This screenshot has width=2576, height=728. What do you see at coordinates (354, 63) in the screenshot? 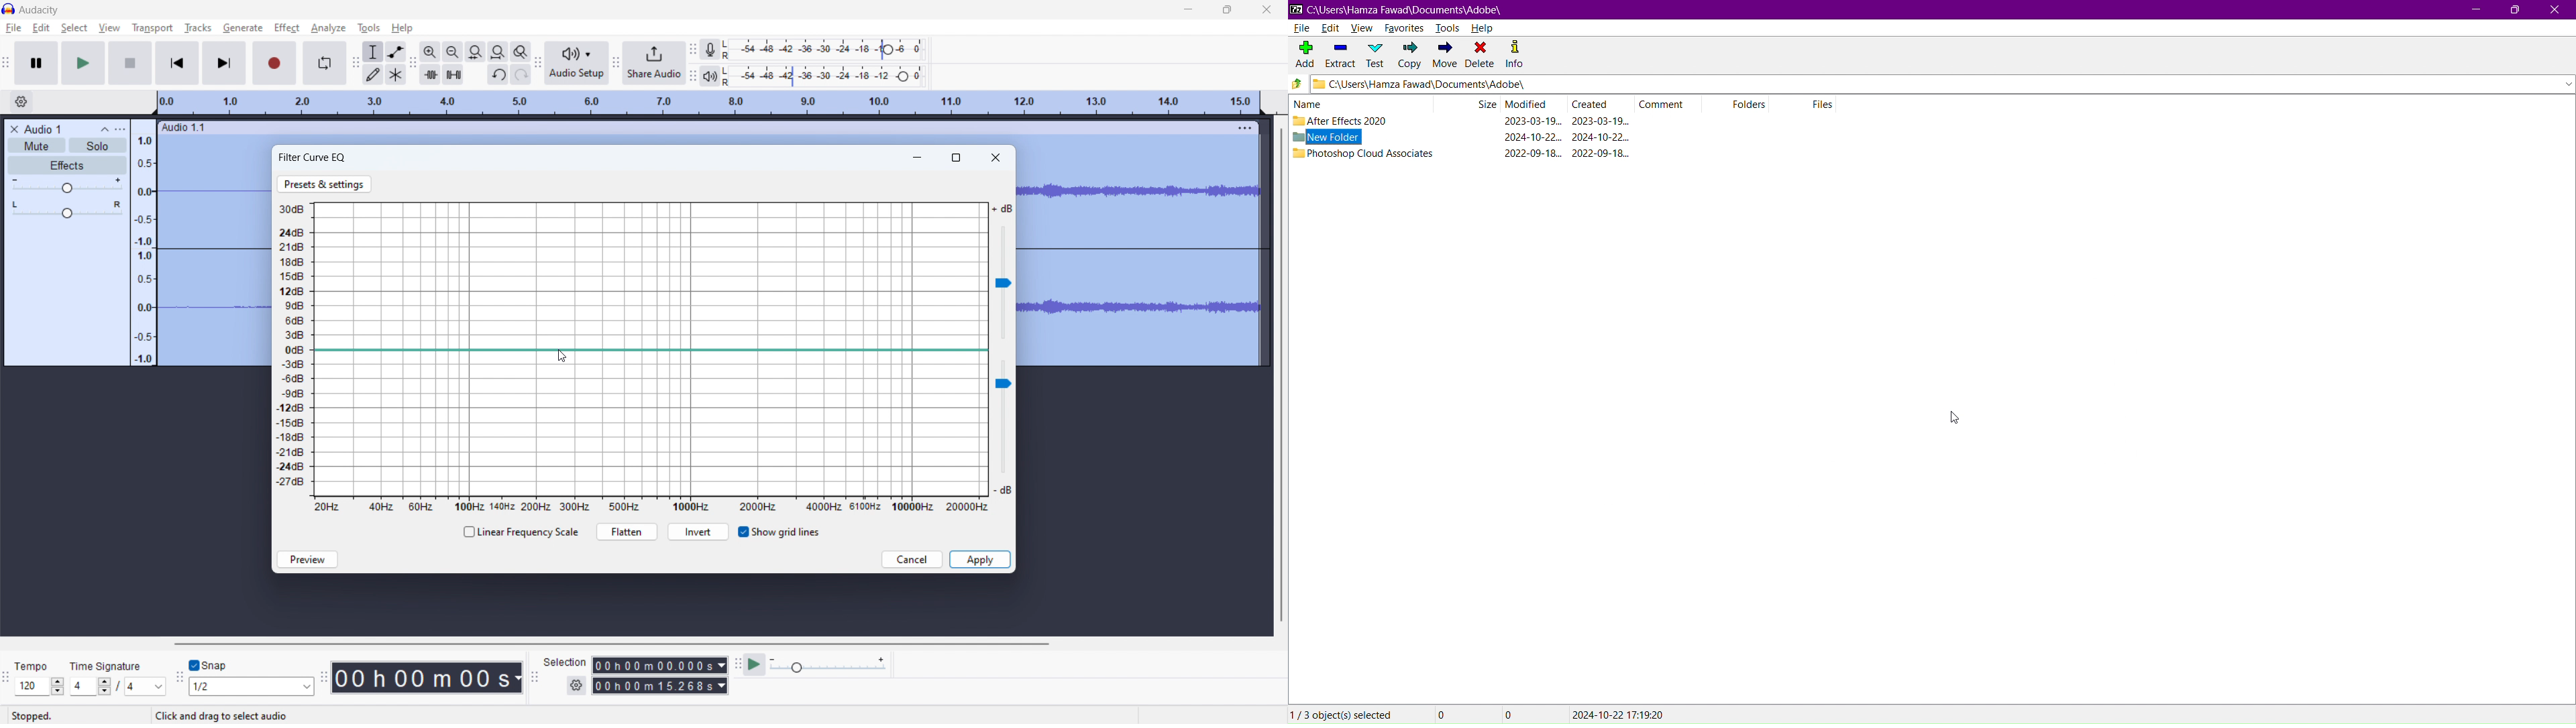
I see `tools toolbar` at bounding box center [354, 63].